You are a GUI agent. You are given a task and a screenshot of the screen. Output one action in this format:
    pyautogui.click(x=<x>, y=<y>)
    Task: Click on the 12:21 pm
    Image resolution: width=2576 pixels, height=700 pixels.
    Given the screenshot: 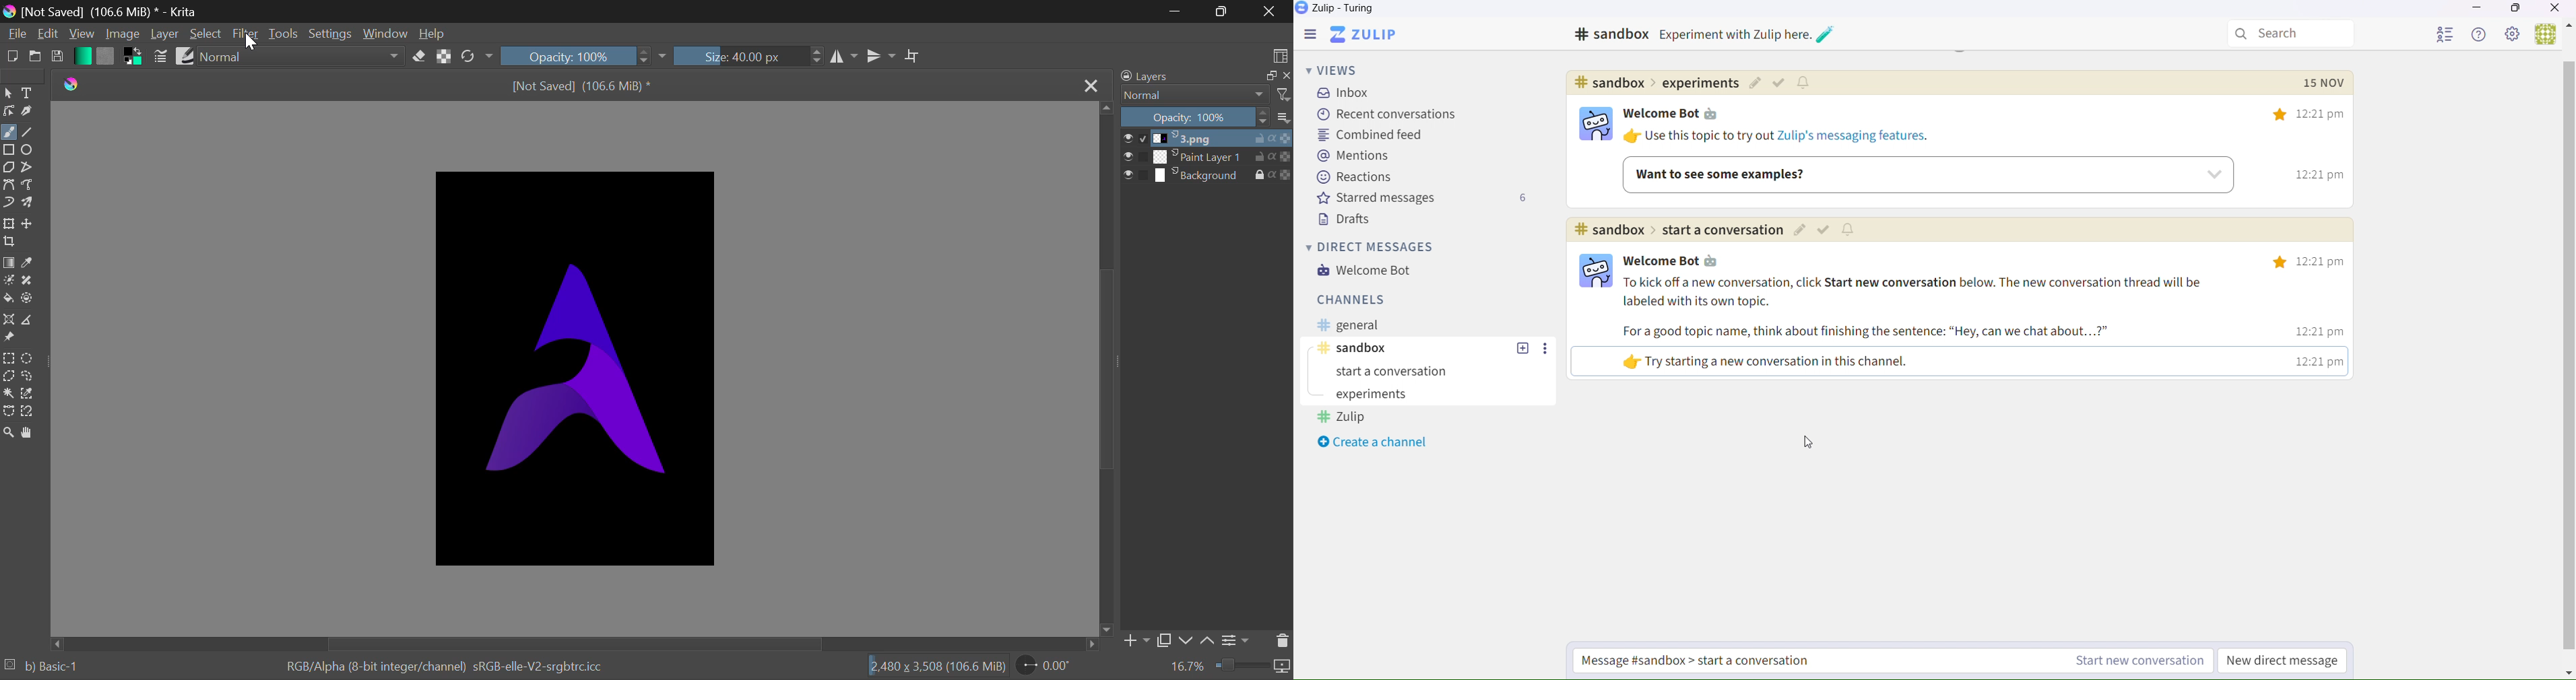 What is the action you would take?
    pyautogui.click(x=2314, y=361)
    